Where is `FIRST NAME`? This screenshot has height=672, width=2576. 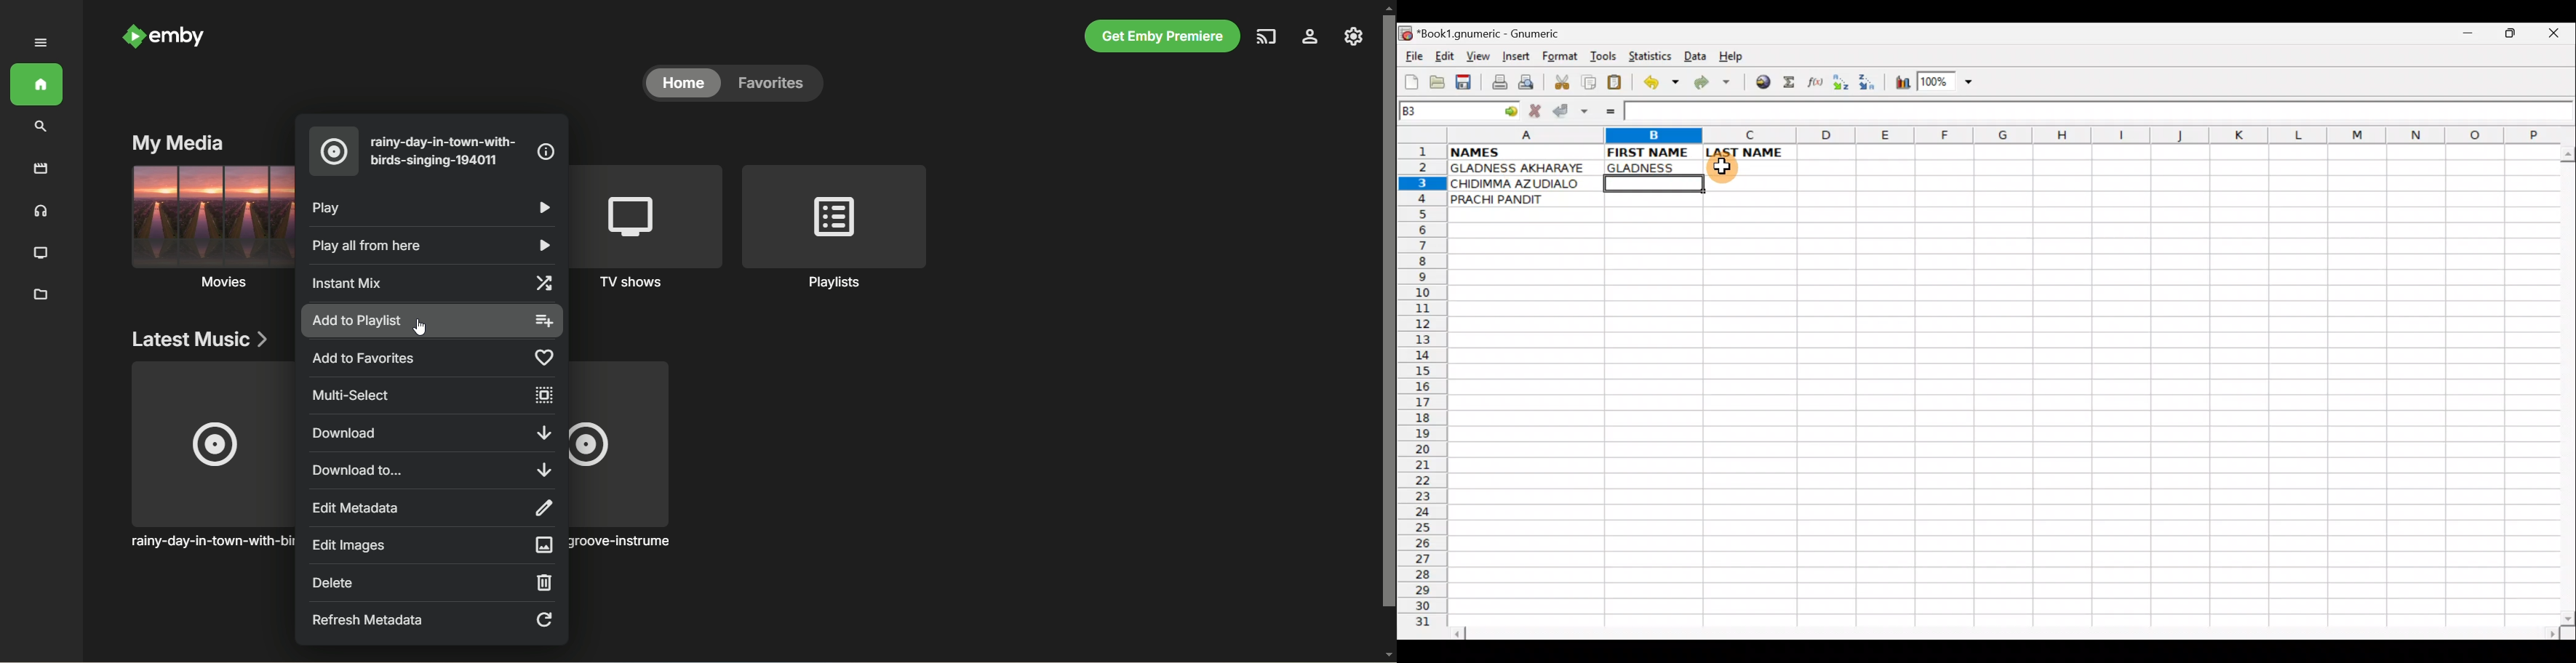 FIRST NAME is located at coordinates (1649, 152).